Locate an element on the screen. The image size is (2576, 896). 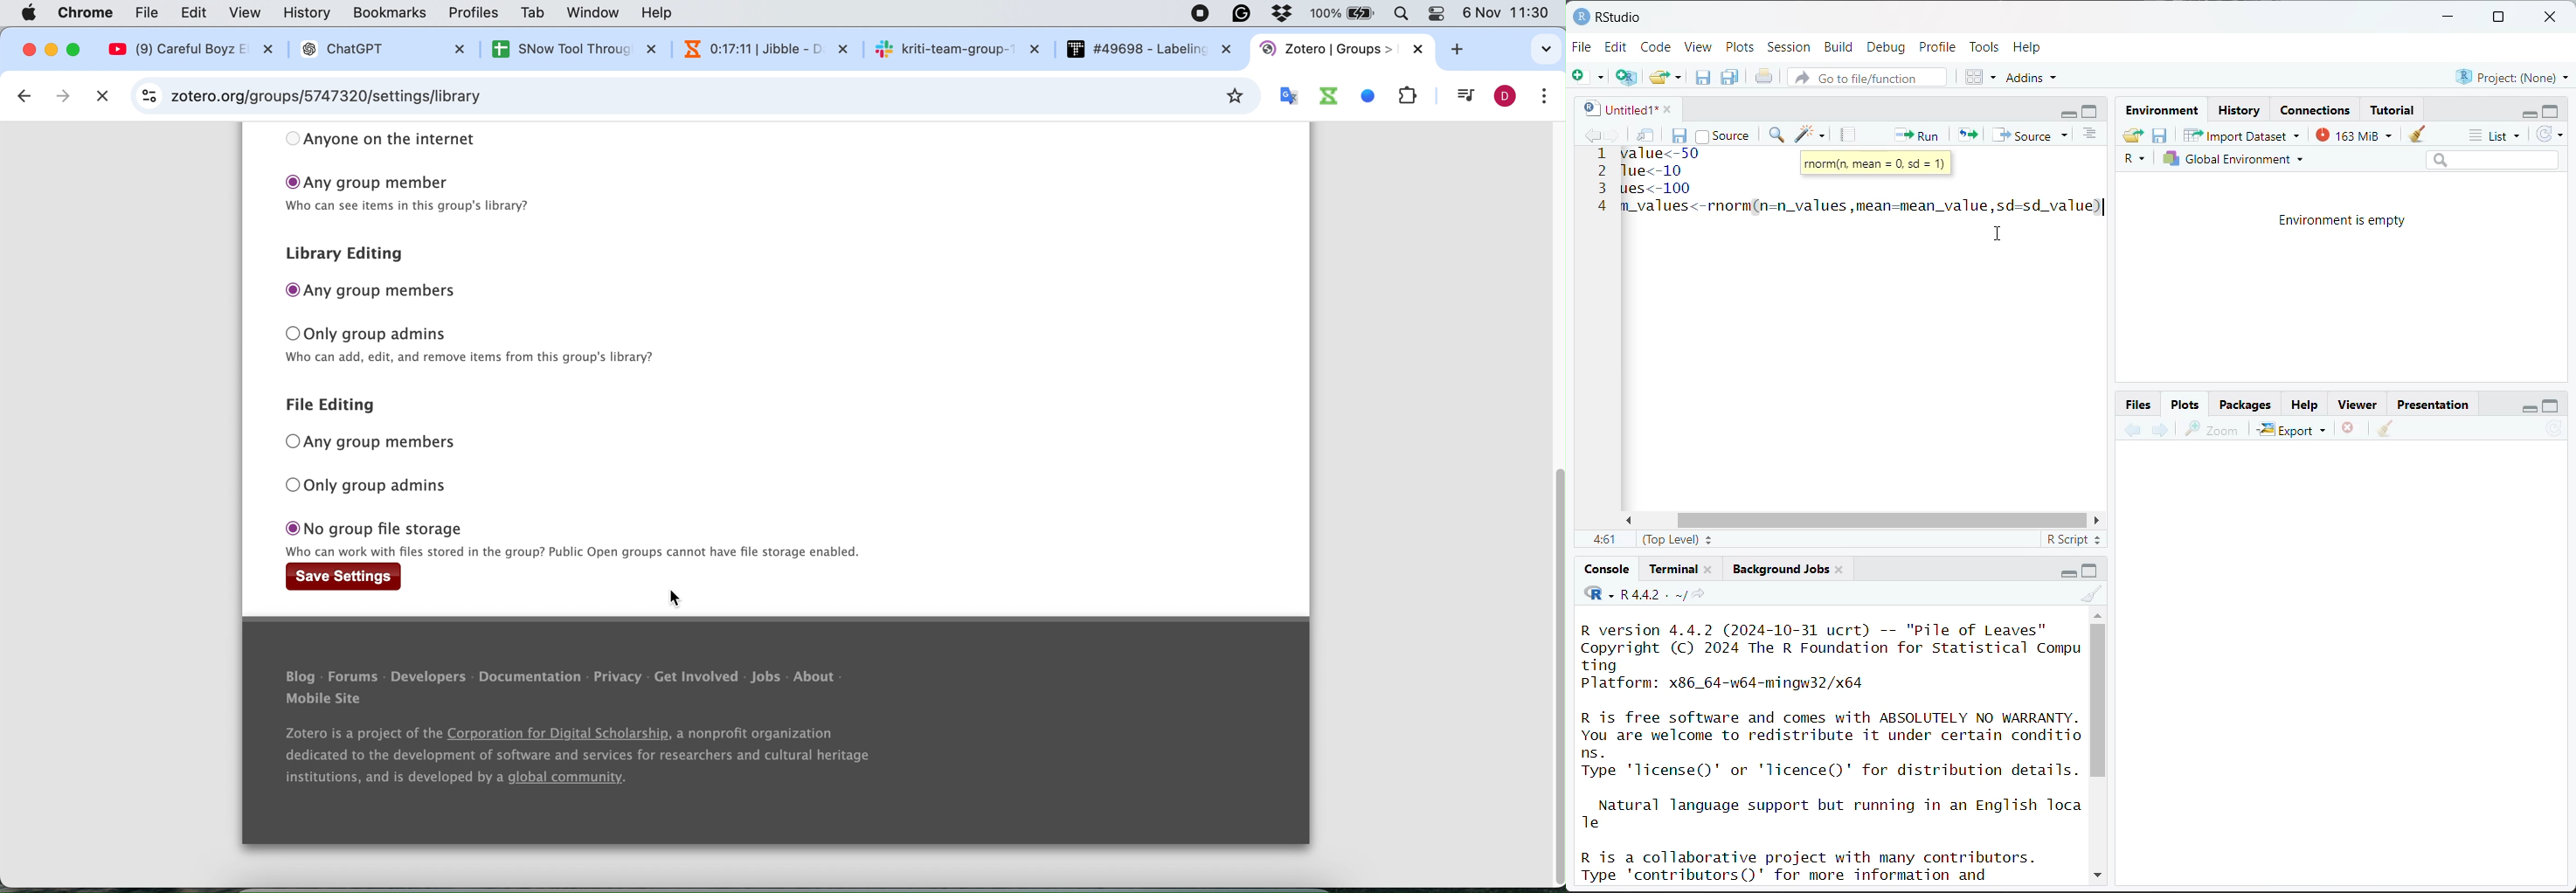
refresh current plot is located at coordinates (2554, 431).